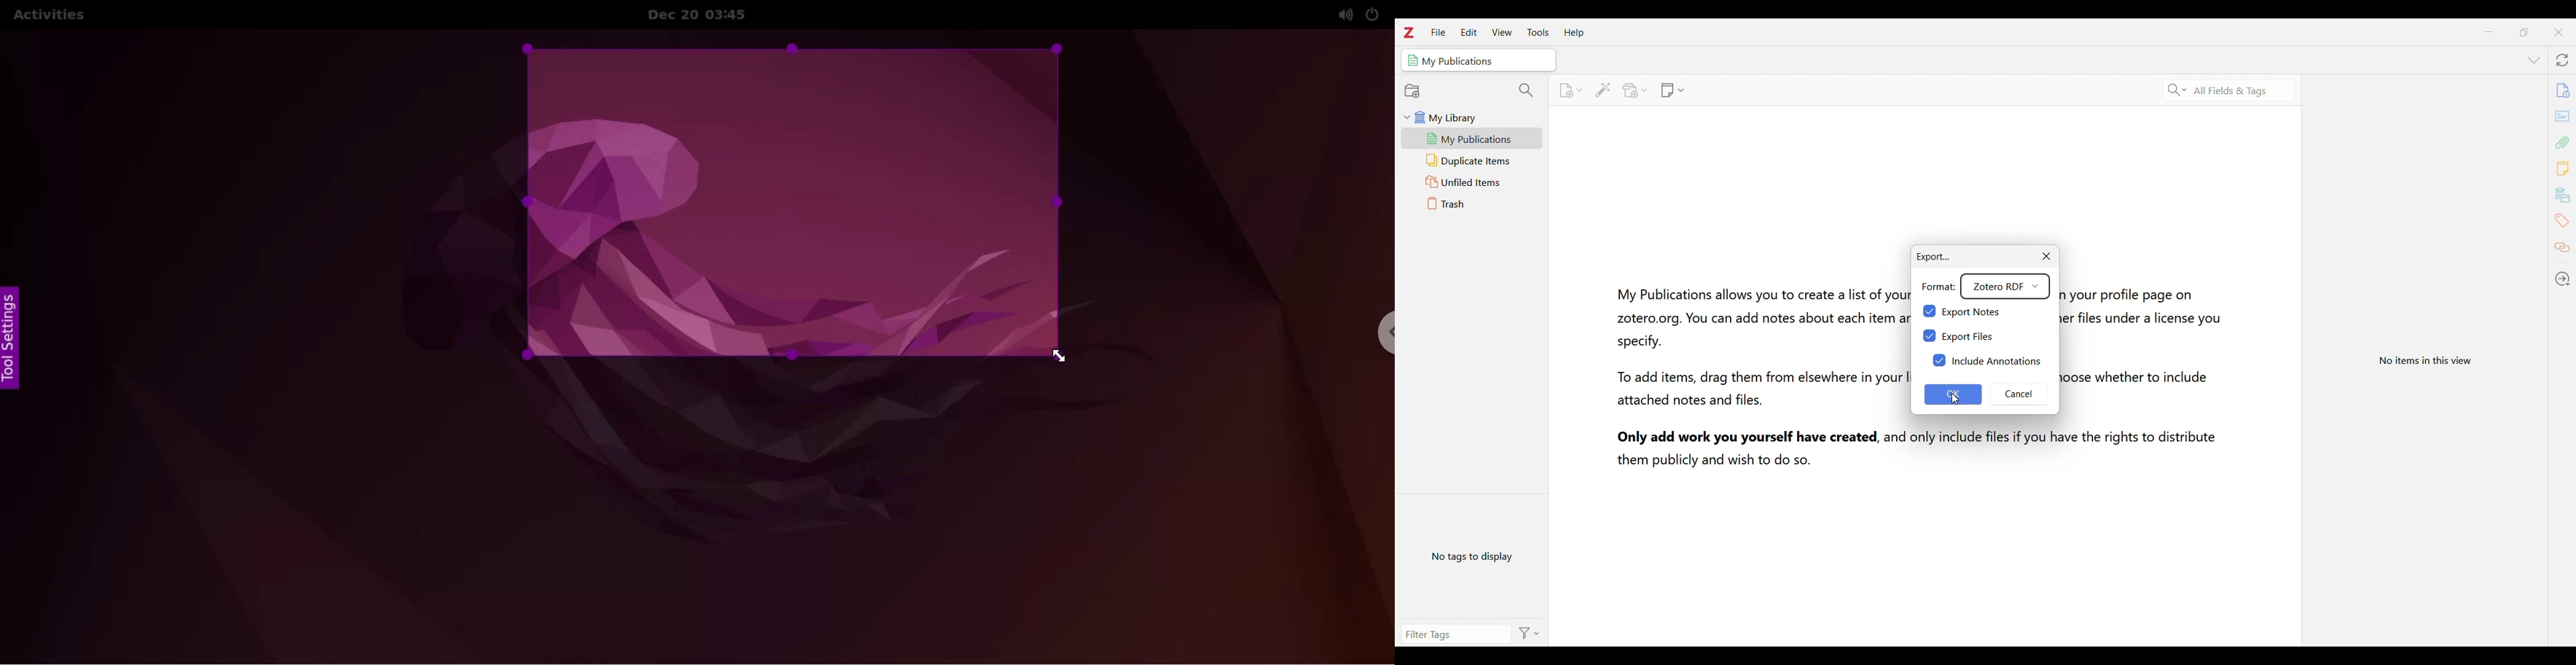  What do you see at coordinates (2523, 32) in the screenshot?
I see `Show interface in a smaller tab` at bounding box center [2523, 32].